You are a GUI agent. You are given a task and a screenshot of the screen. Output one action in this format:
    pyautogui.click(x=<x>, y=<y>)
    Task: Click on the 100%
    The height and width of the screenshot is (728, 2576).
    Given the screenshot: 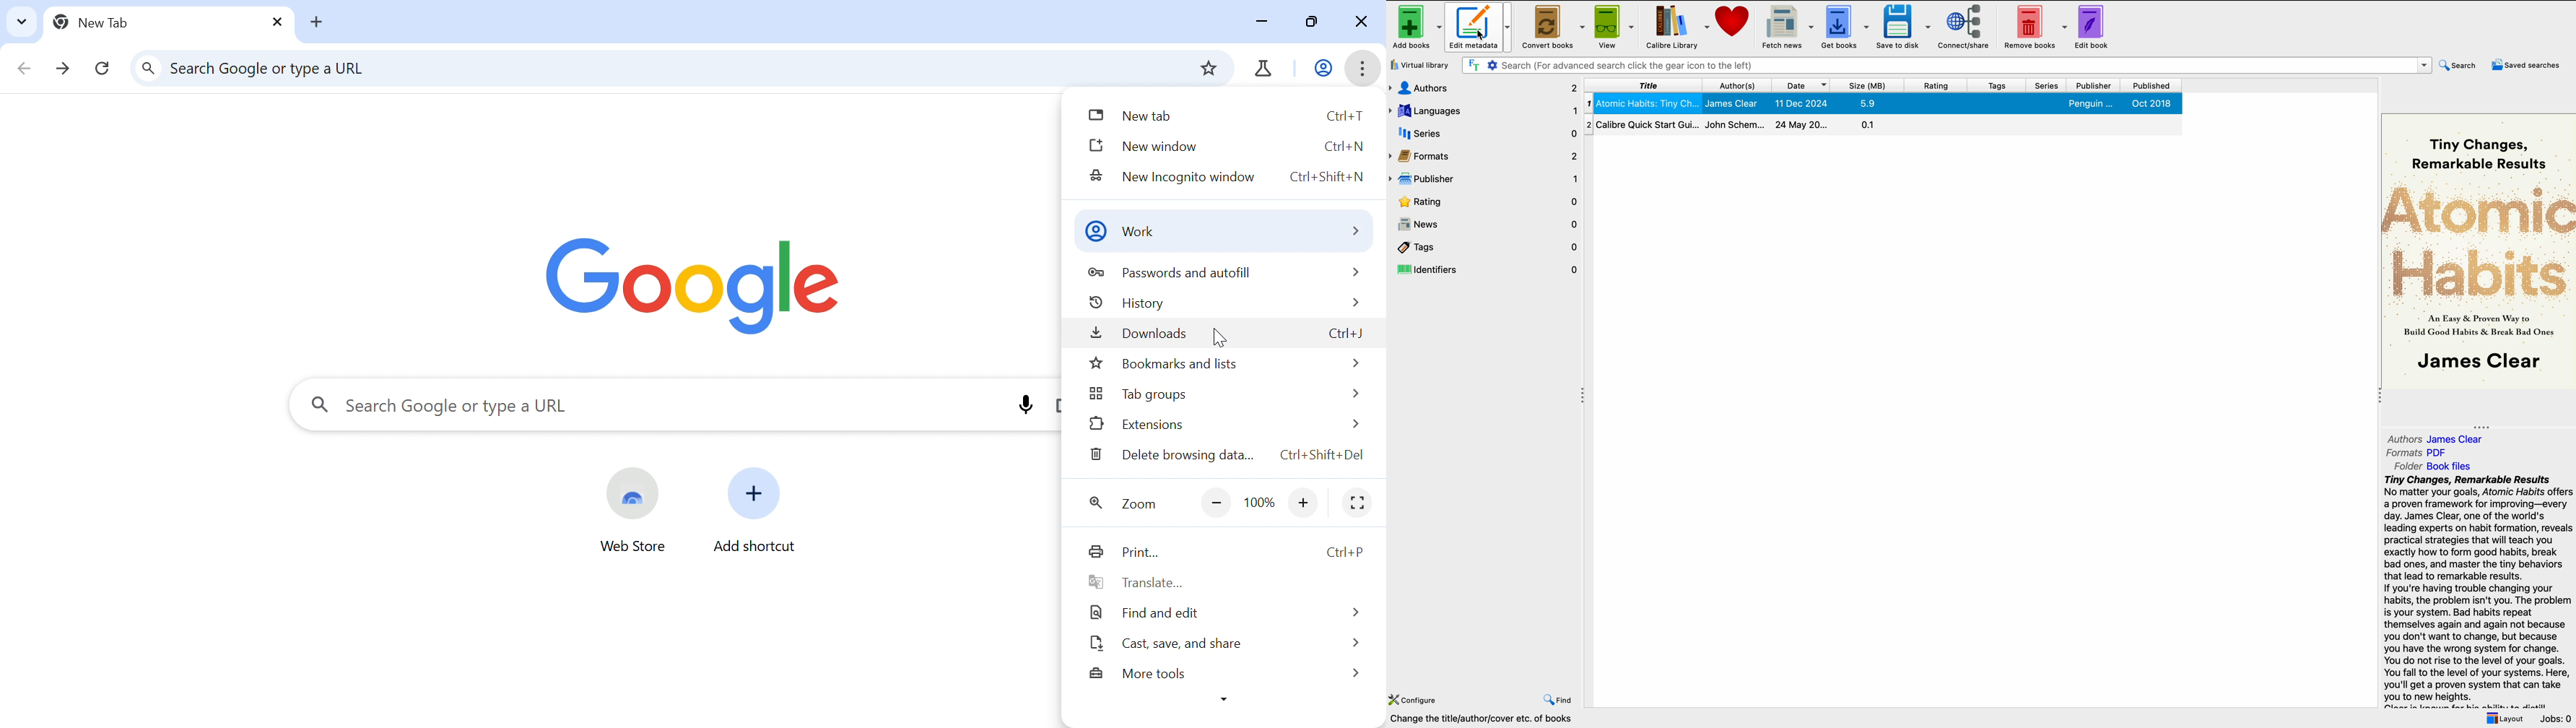 What is the action you would take?
    pyautogui.click(x=1258, y=504)
    